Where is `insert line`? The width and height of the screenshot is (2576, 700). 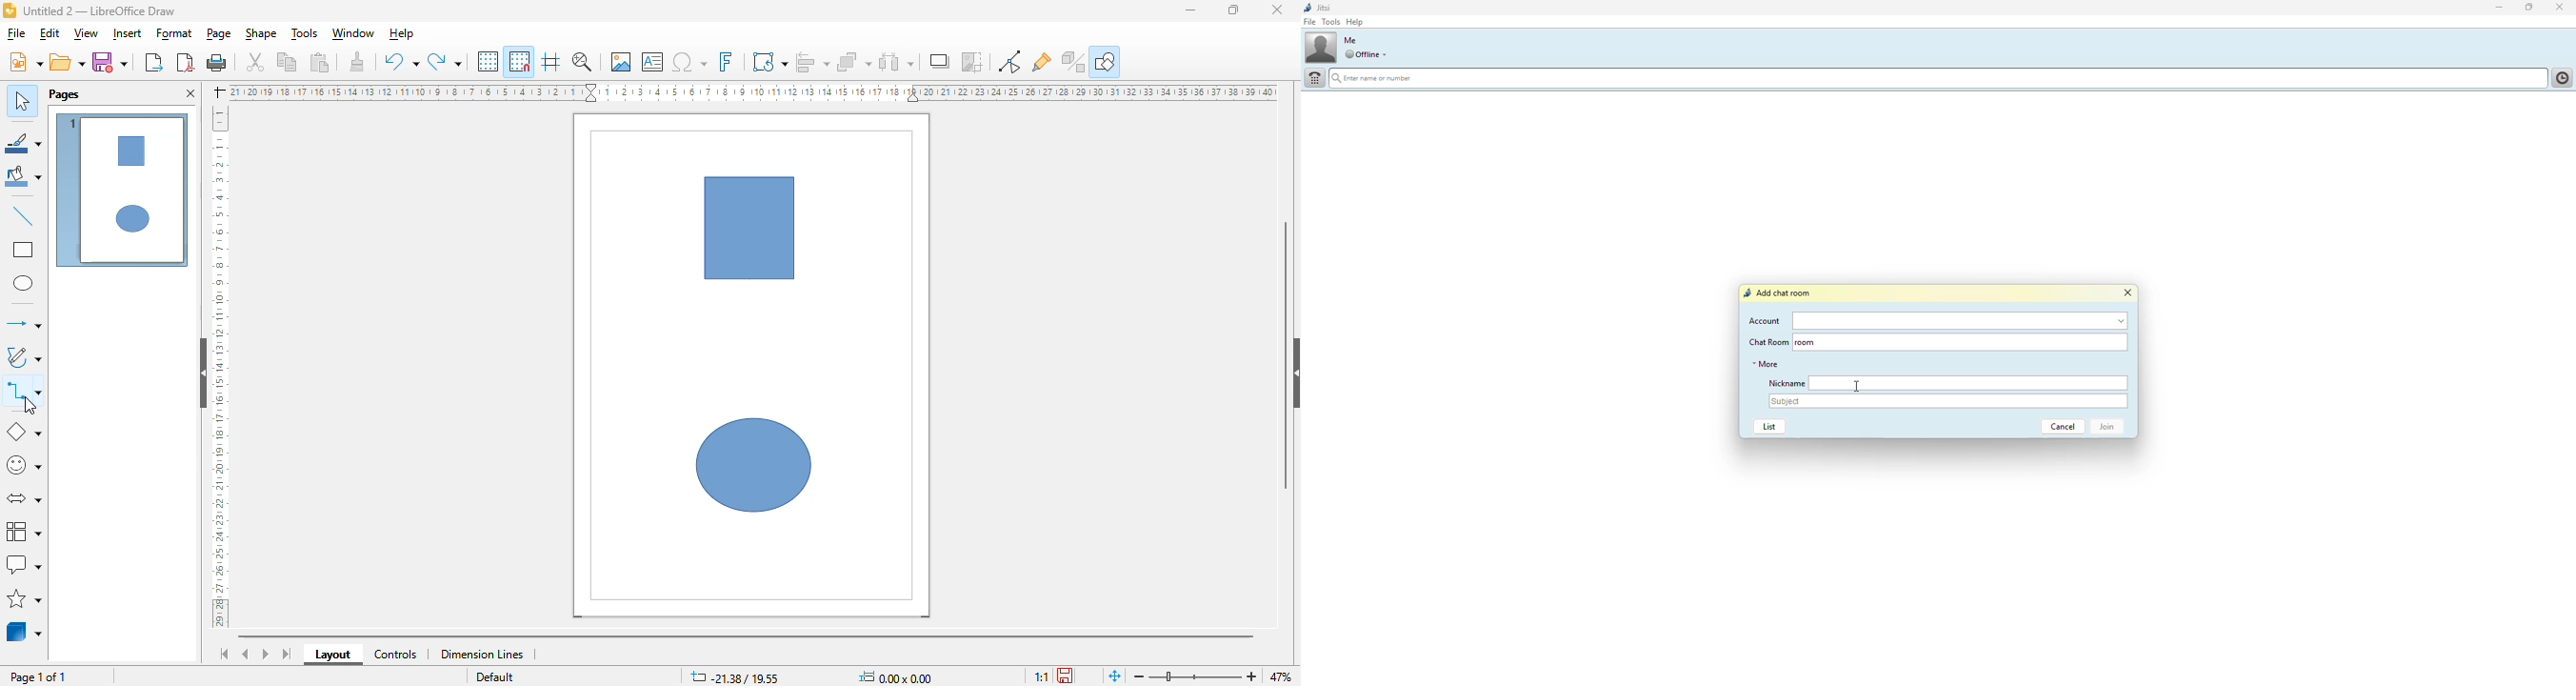
insert line is located at coordinates (24, 215).